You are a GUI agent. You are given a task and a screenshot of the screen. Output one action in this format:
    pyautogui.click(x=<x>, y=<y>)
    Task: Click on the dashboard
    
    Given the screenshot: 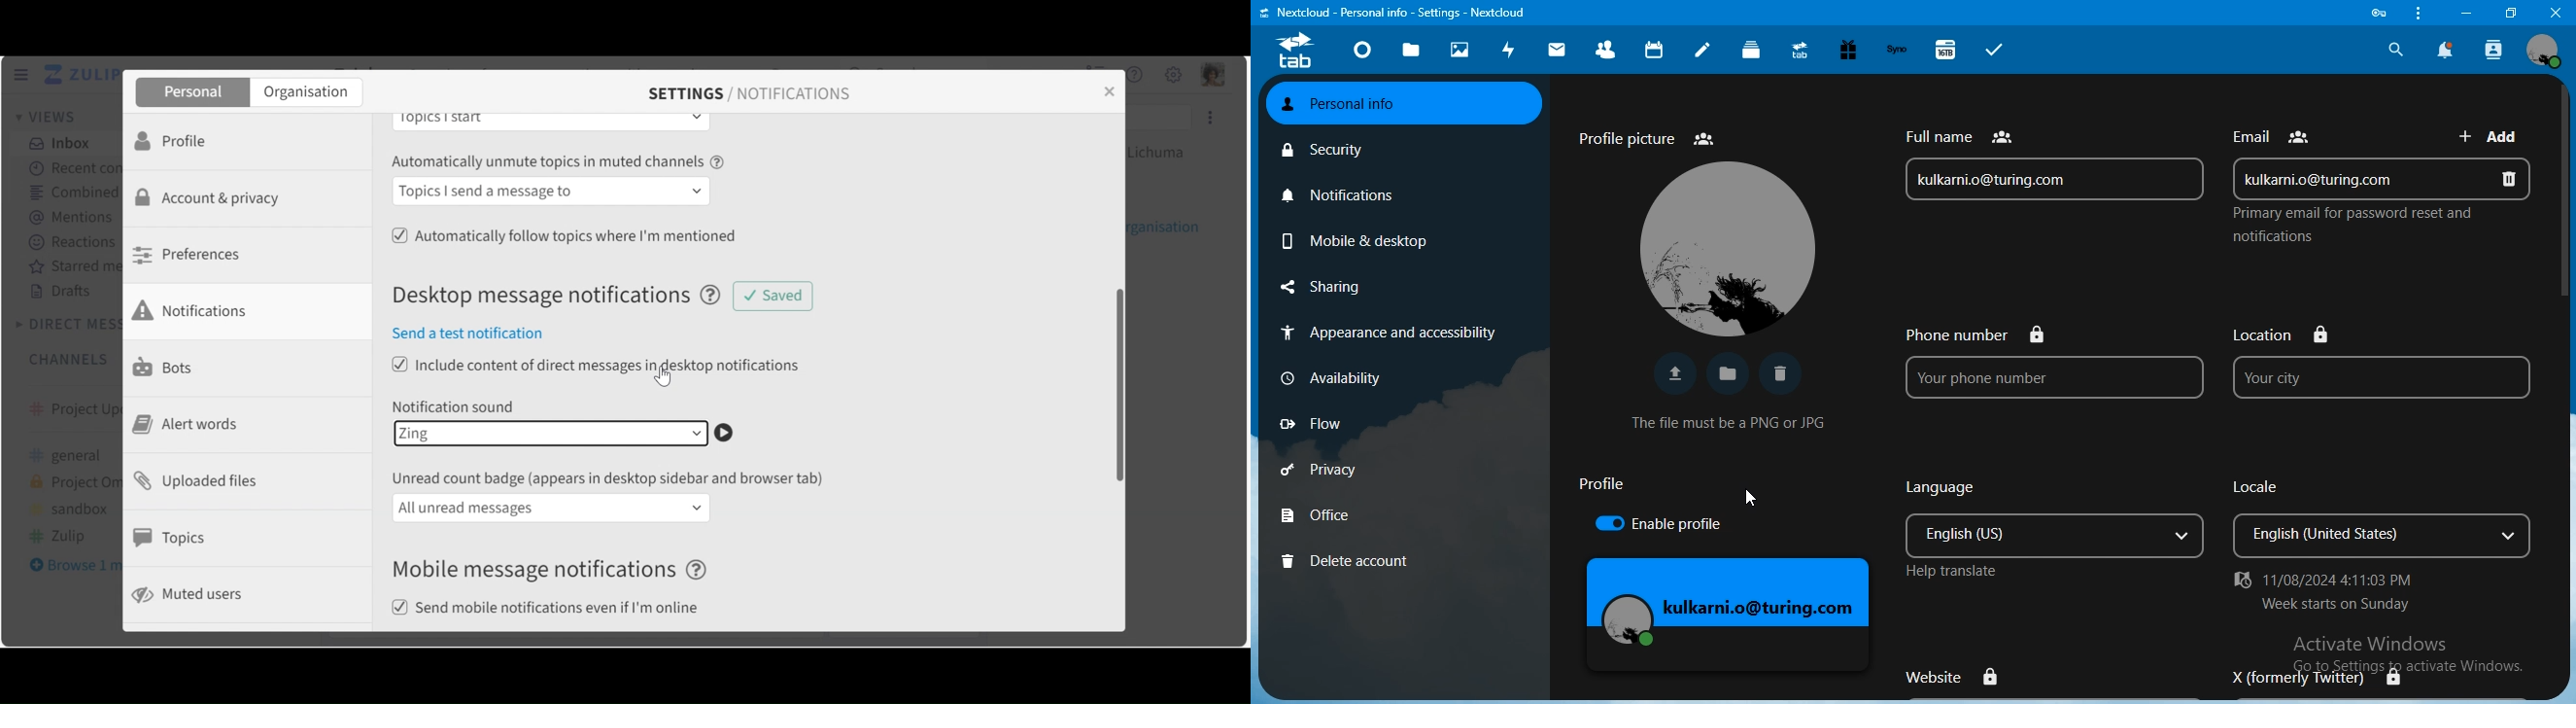 What is the action you would take?
    pyautogui.click(x=1360, y=52)
    